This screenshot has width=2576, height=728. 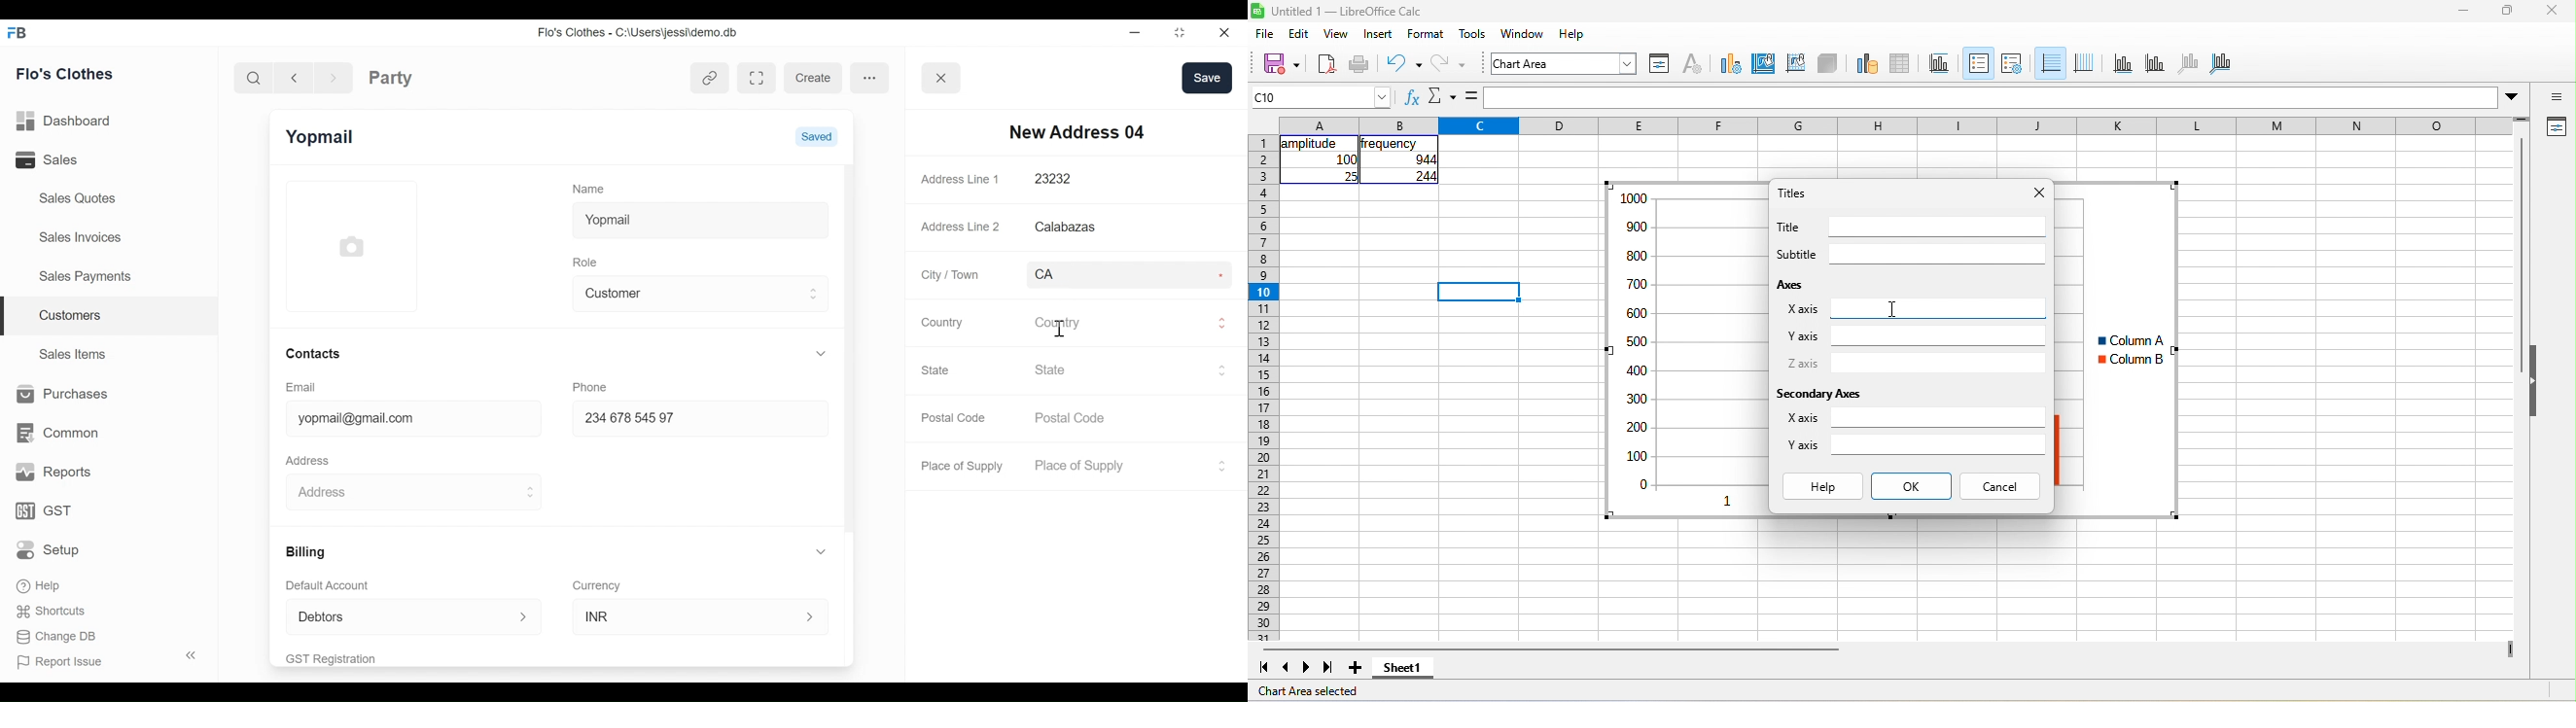 What do you see at coordinates (1939, 335) in the screenshot?
I see `Input for y axis` at bounding box center [1939, 335].